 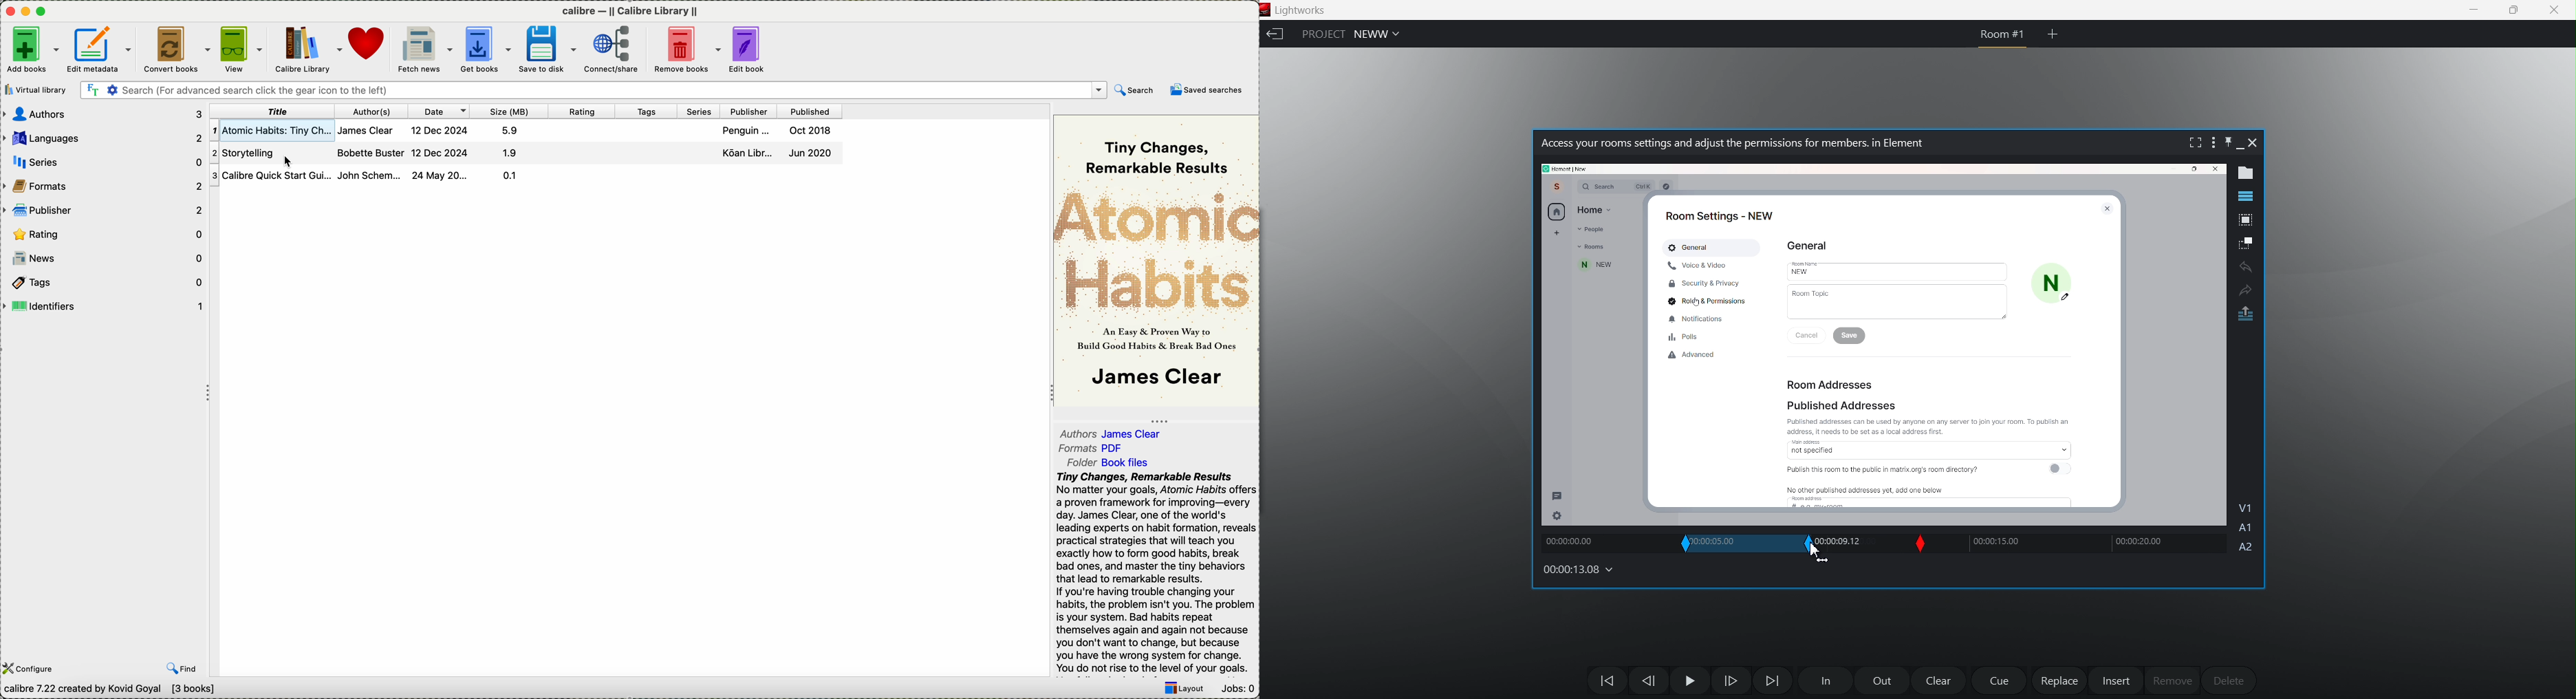 What do you see at coordinates (2081, 545) in the screenshot?
I see `track` at bounding box center [2081, 545].